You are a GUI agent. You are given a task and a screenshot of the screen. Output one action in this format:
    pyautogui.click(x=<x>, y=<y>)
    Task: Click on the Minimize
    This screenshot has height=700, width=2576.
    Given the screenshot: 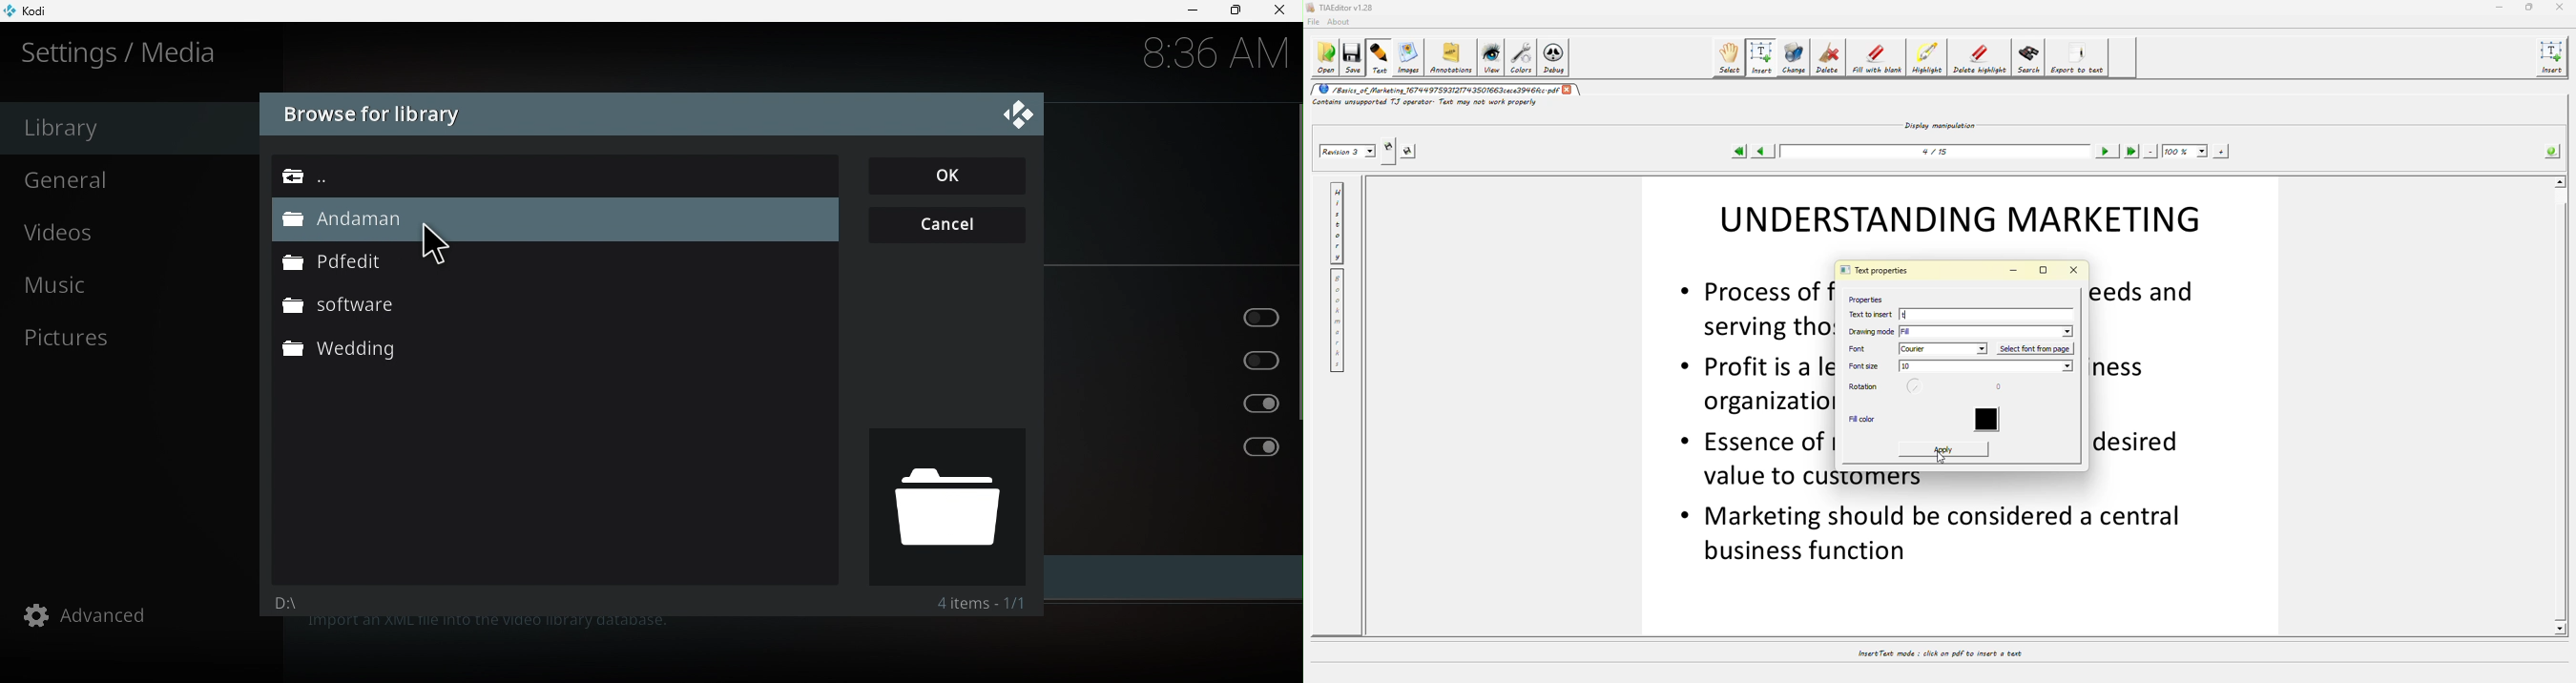 What is the action you would take?
    pyautogui.click(x=1185, y=11)
    